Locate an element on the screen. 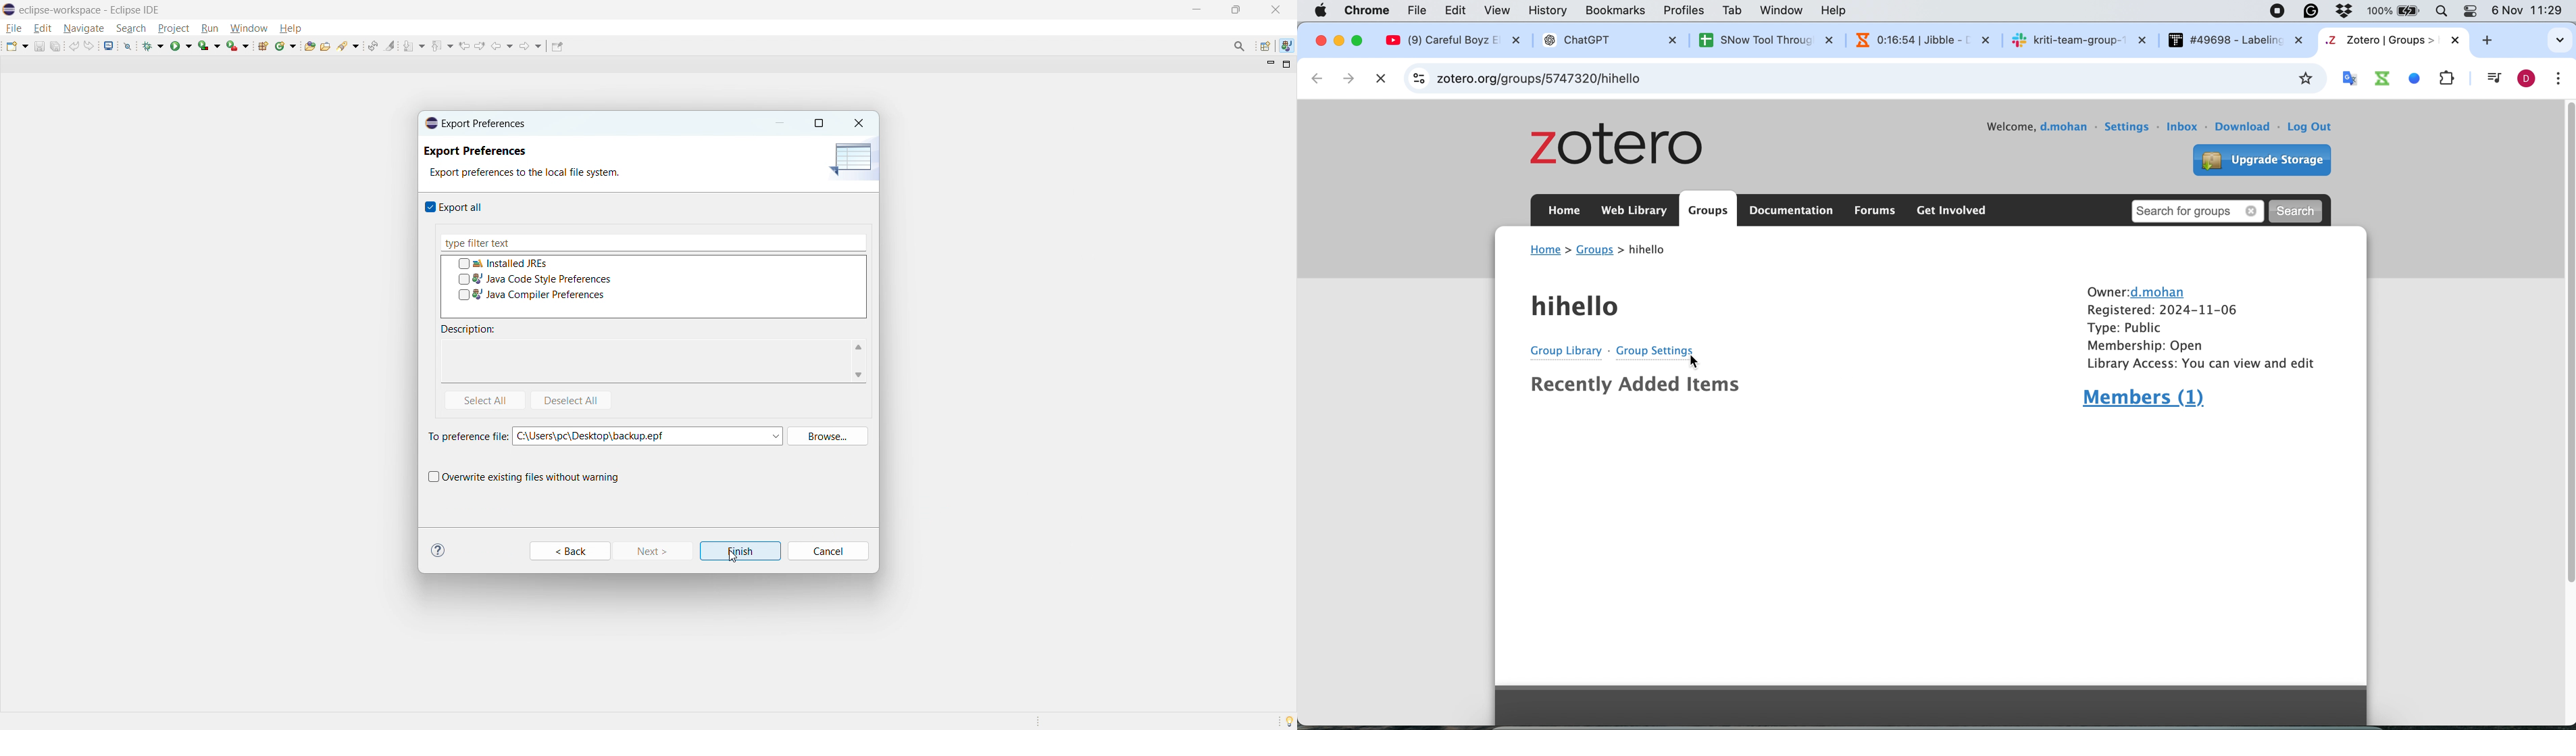 The image size is (2576, 756). redo is located at coordinates (89, 46).